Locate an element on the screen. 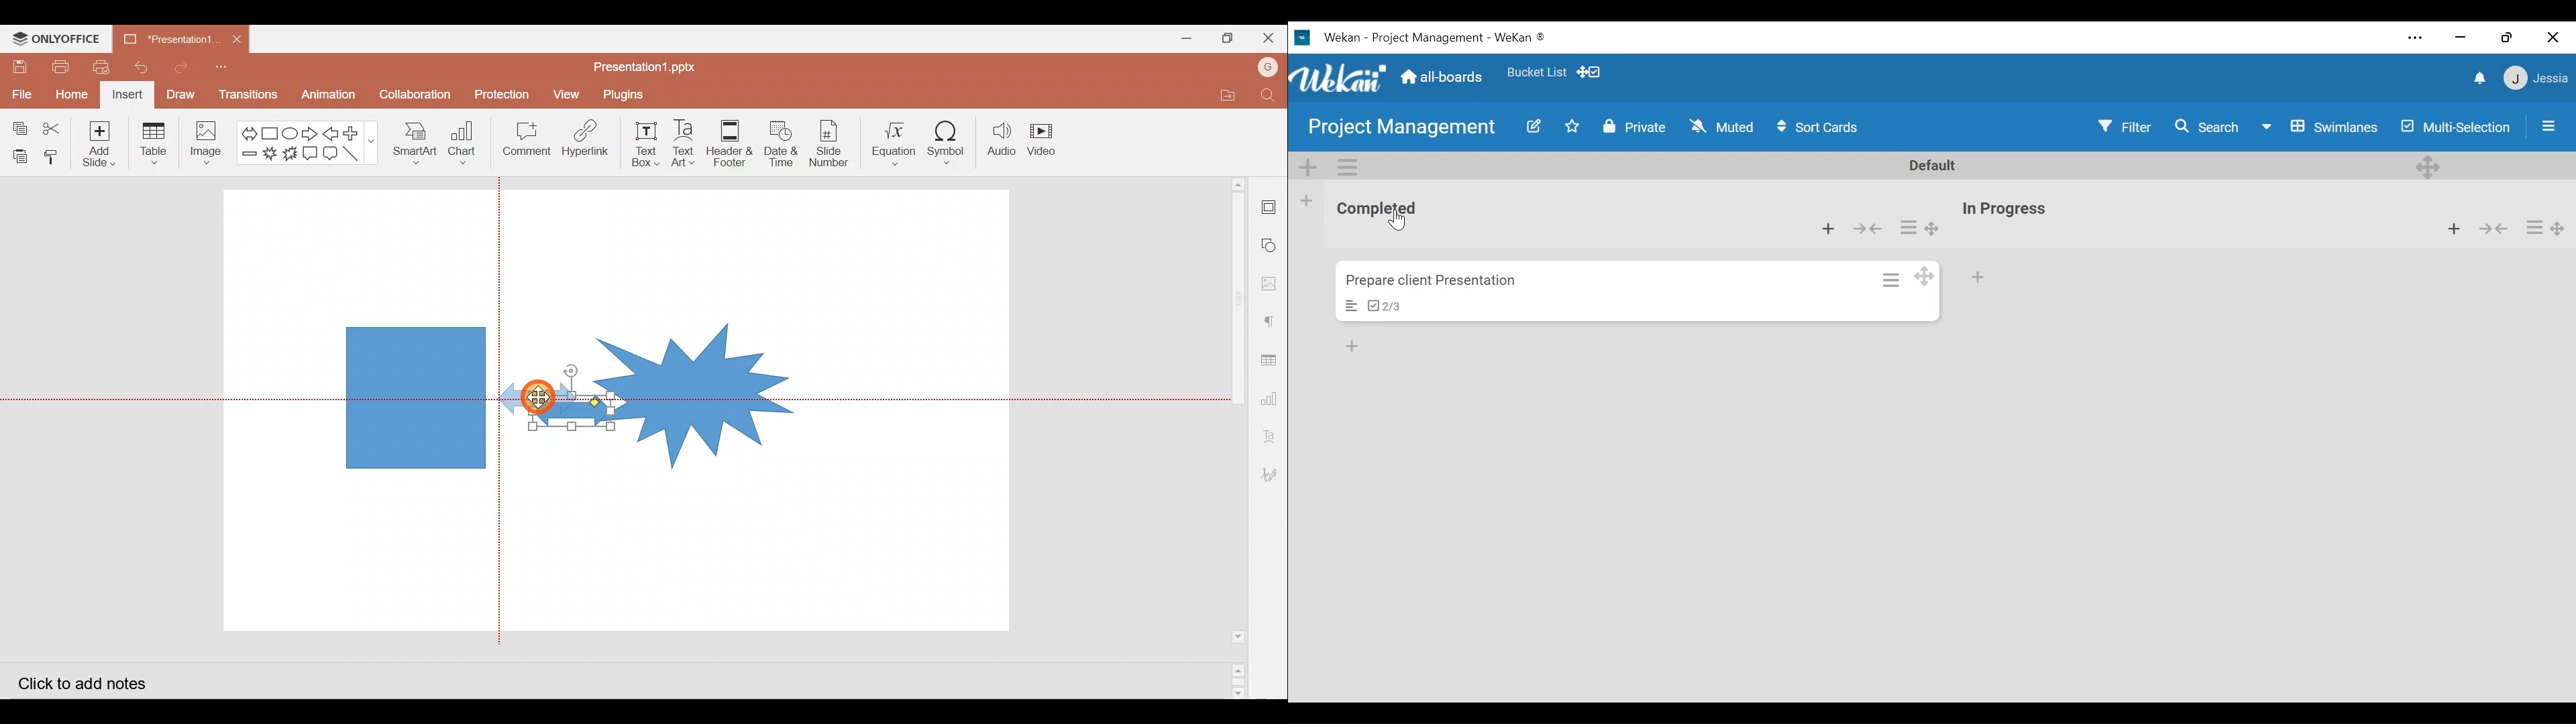 This screenshot has height=728, width=2576. Add Card at the top of the list is located at coordinates (2454, 230).